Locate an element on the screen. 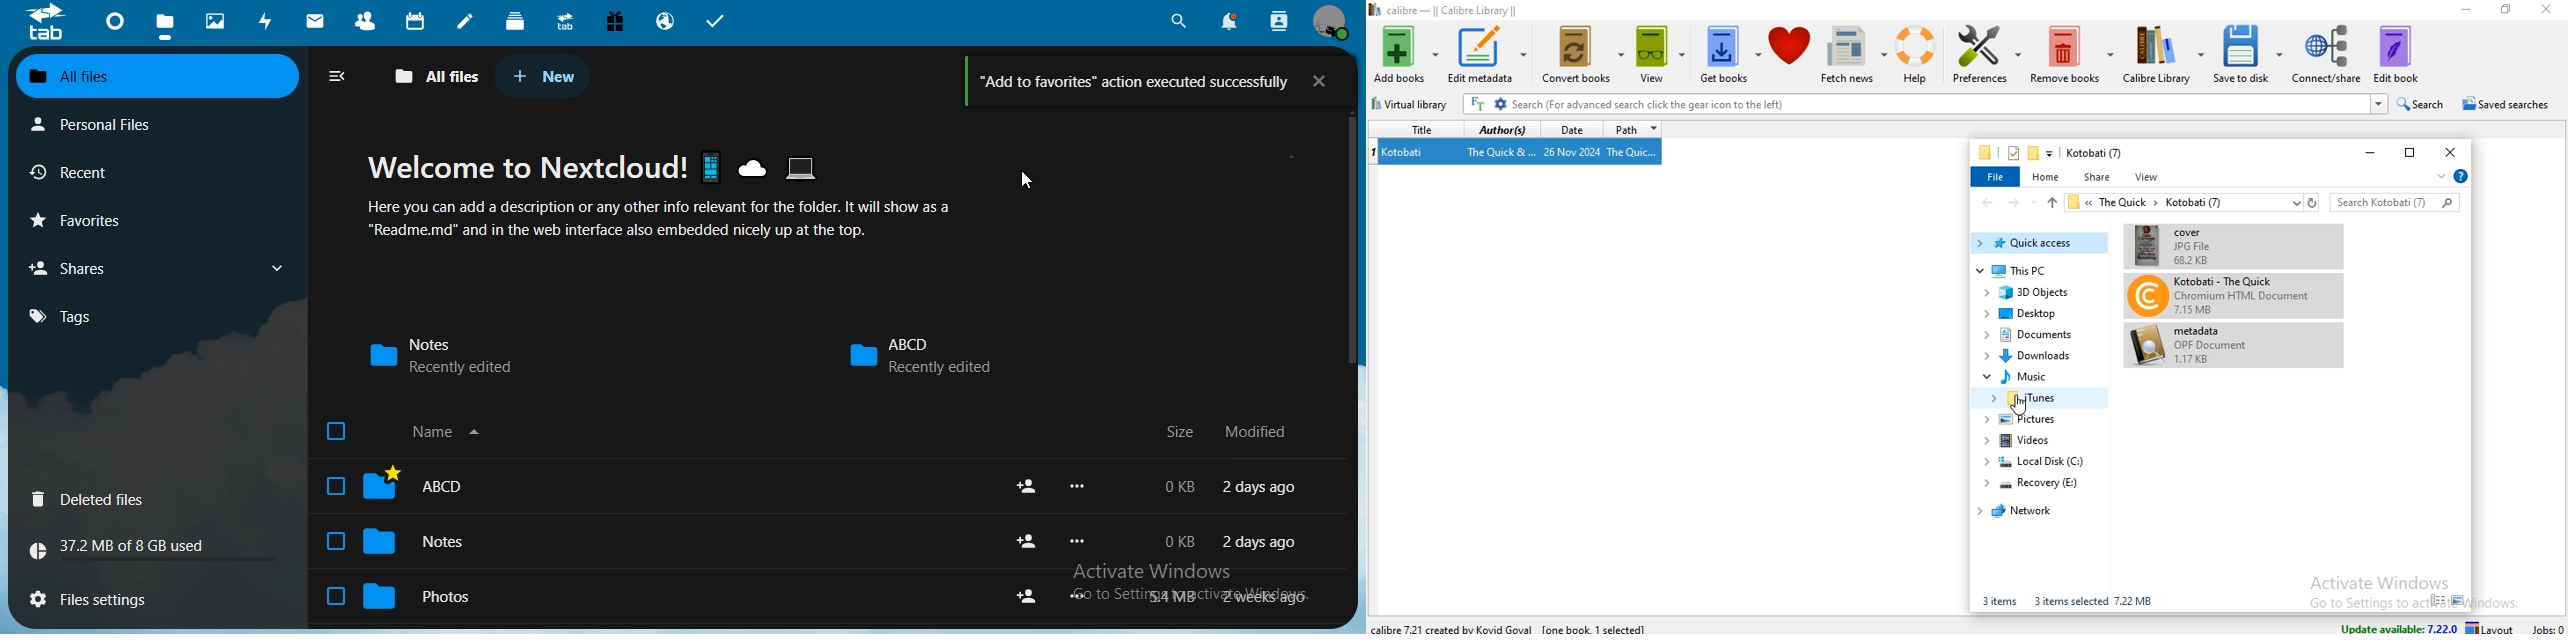 The image size is (2576, 644). network is located at coordinates (2024, 512).